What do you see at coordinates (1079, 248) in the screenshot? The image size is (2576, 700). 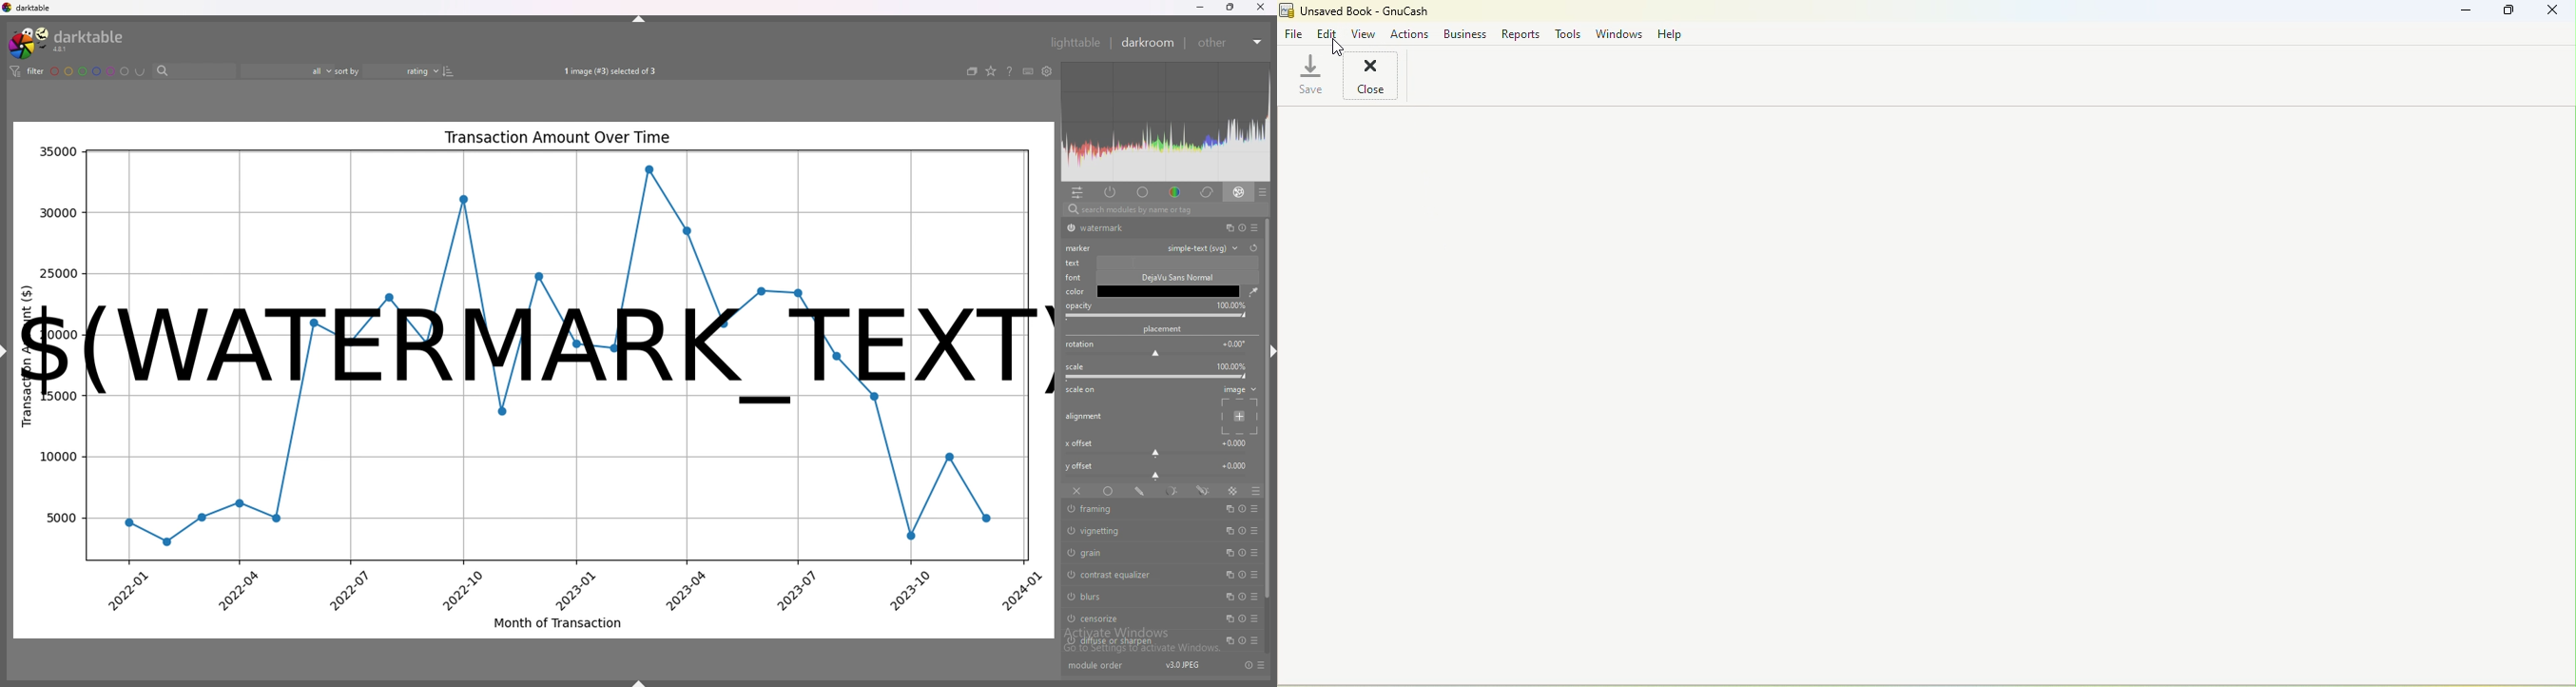 I see `marker` at bounding box center [1079, 248].